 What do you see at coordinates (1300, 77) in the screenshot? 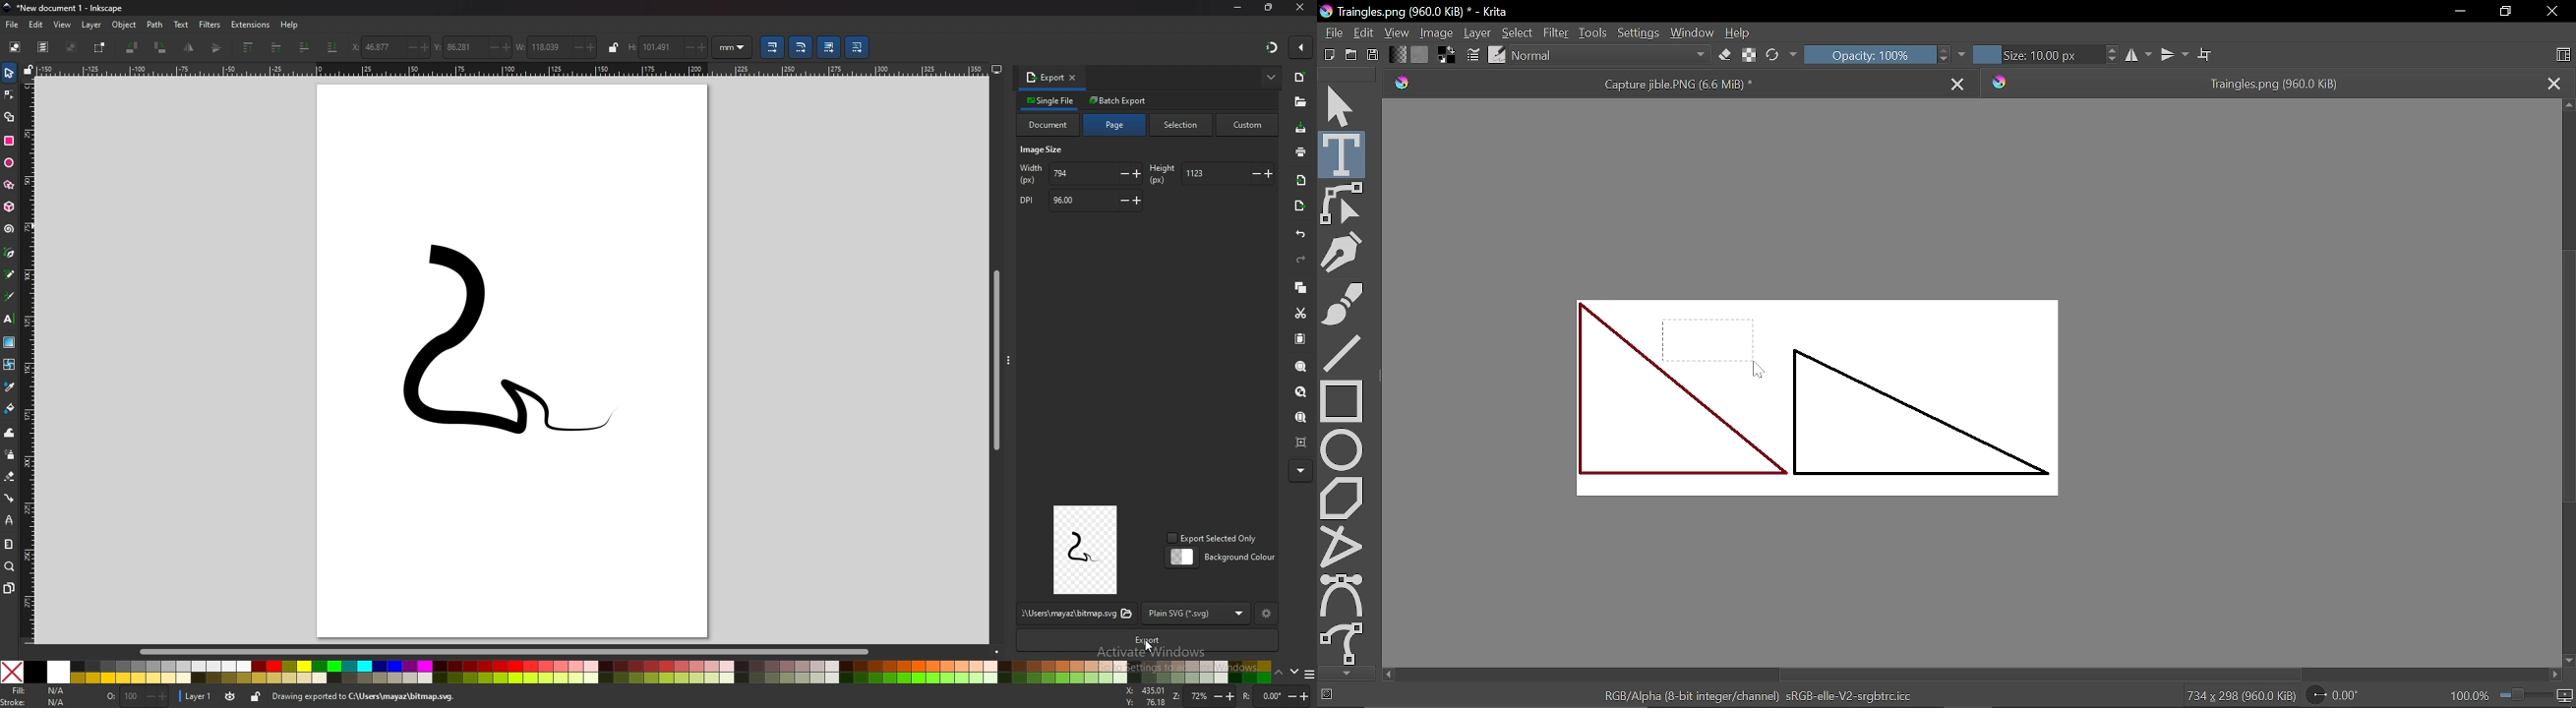
I see `new` at bounding box center [1300, 77].